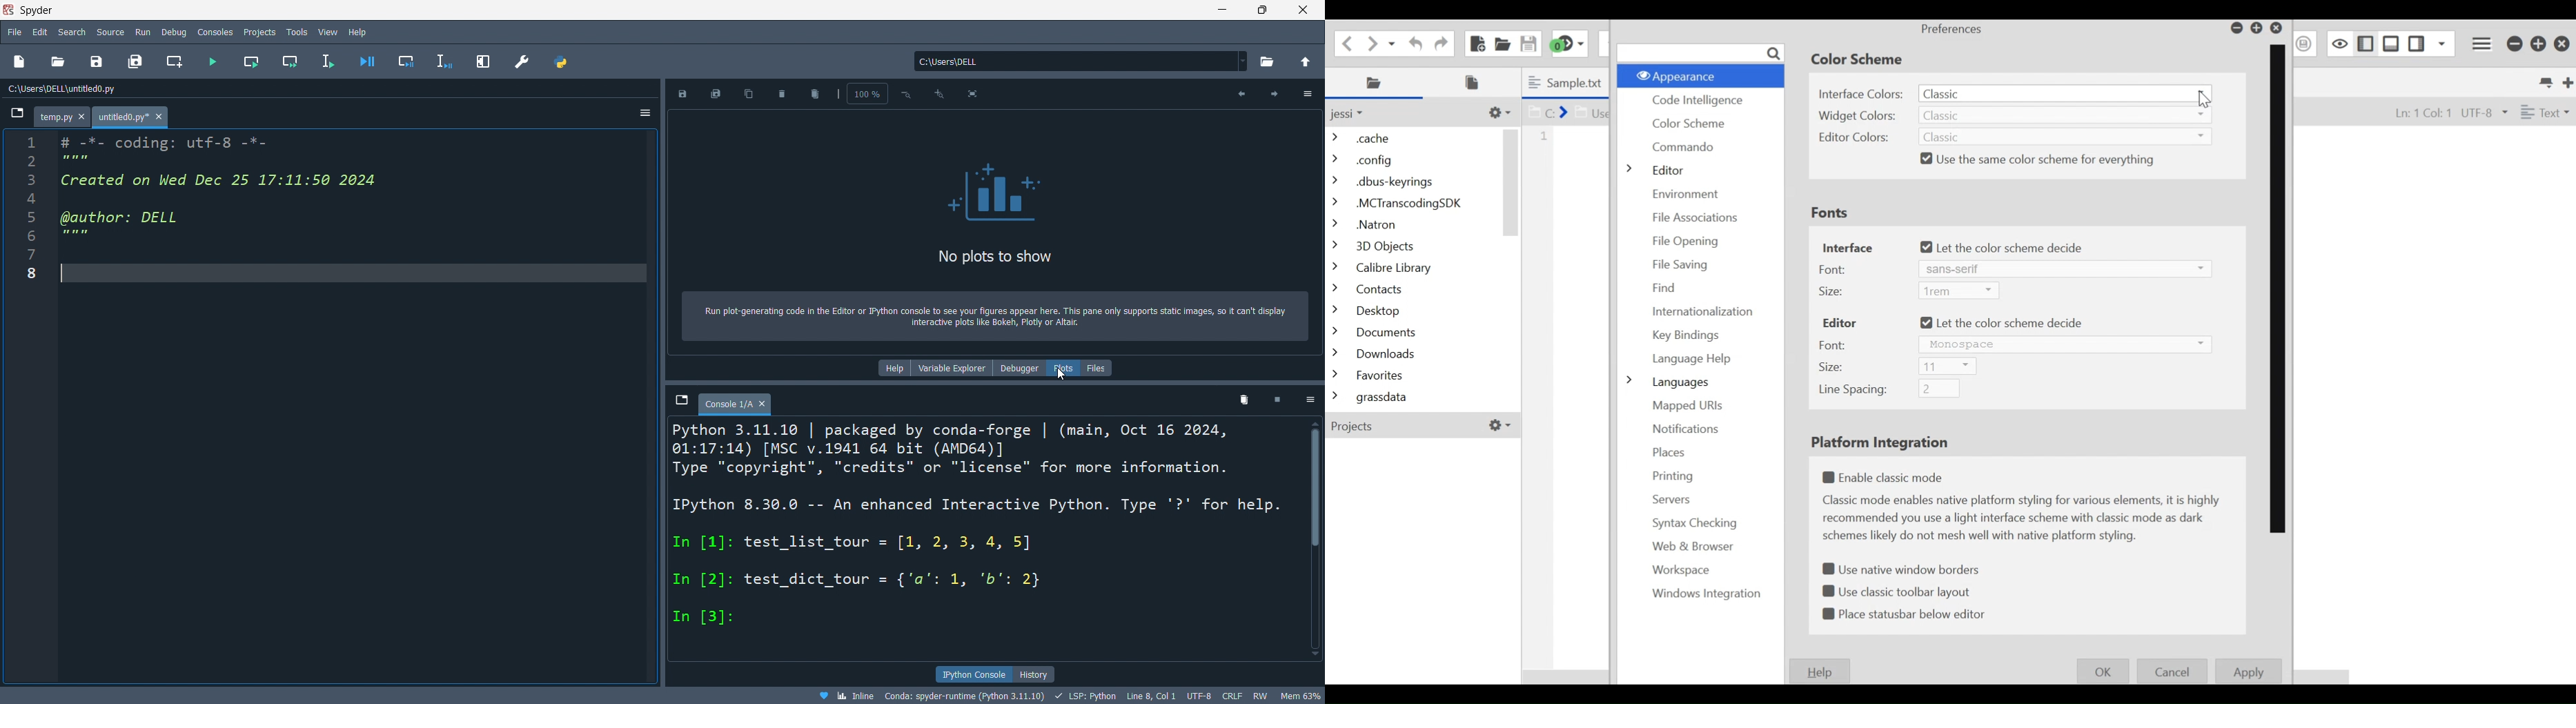 The height and width of the screenshot is (728, 2576). I want to click on no plots to show, so click(996, 218).